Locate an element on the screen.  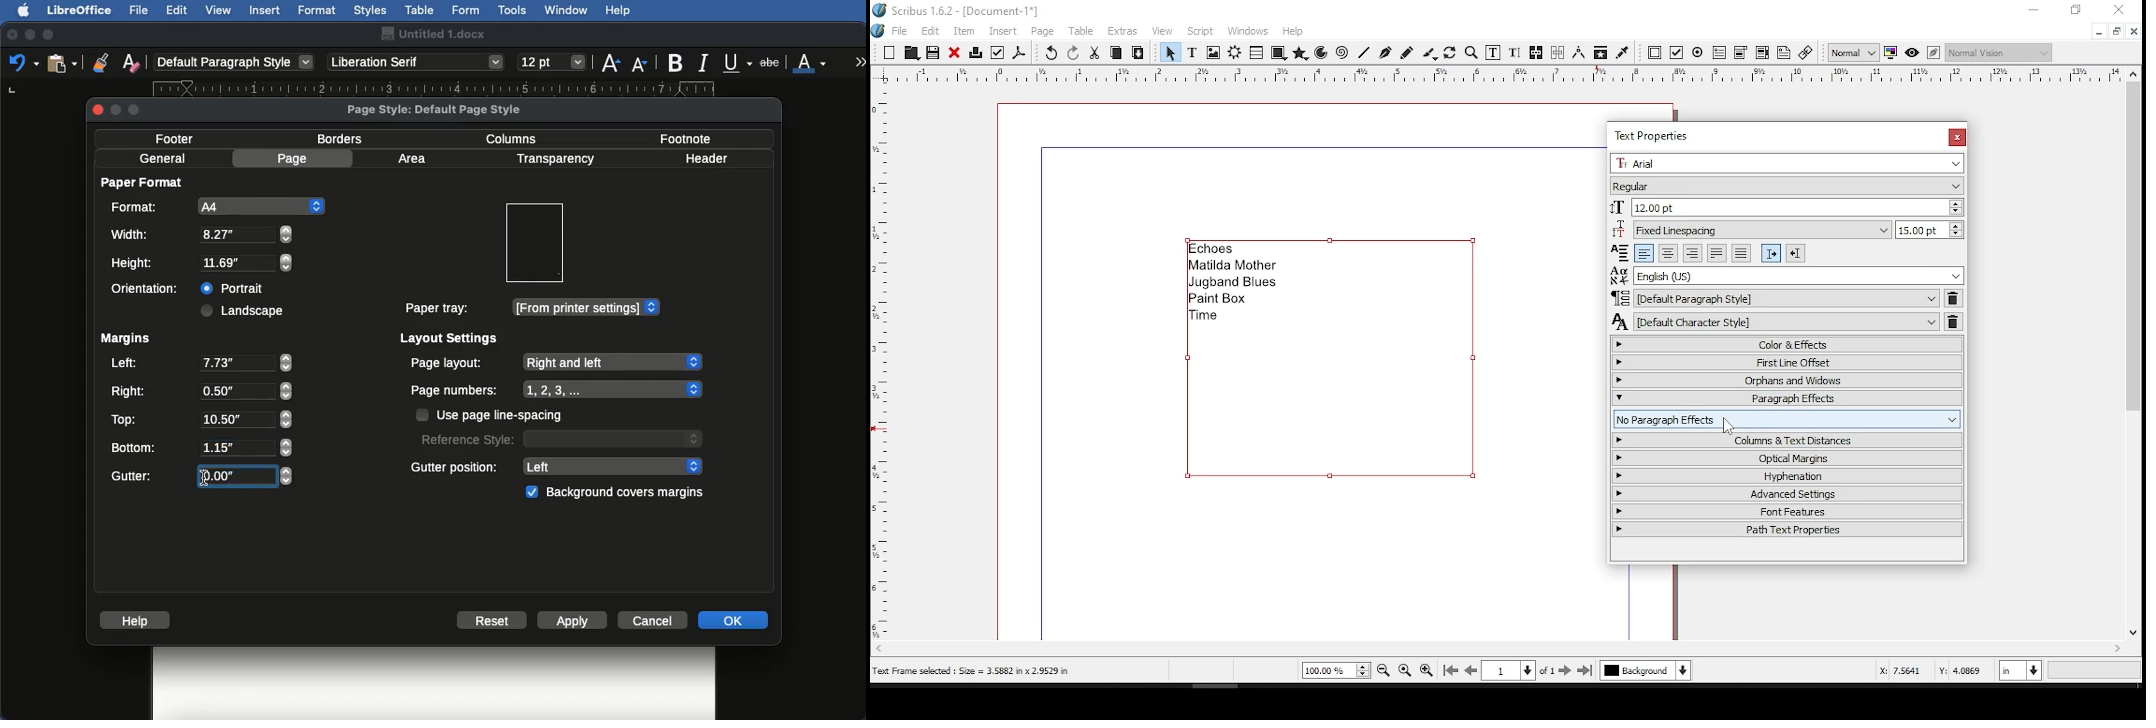
Gutter position is located at coordinates (558, 465).